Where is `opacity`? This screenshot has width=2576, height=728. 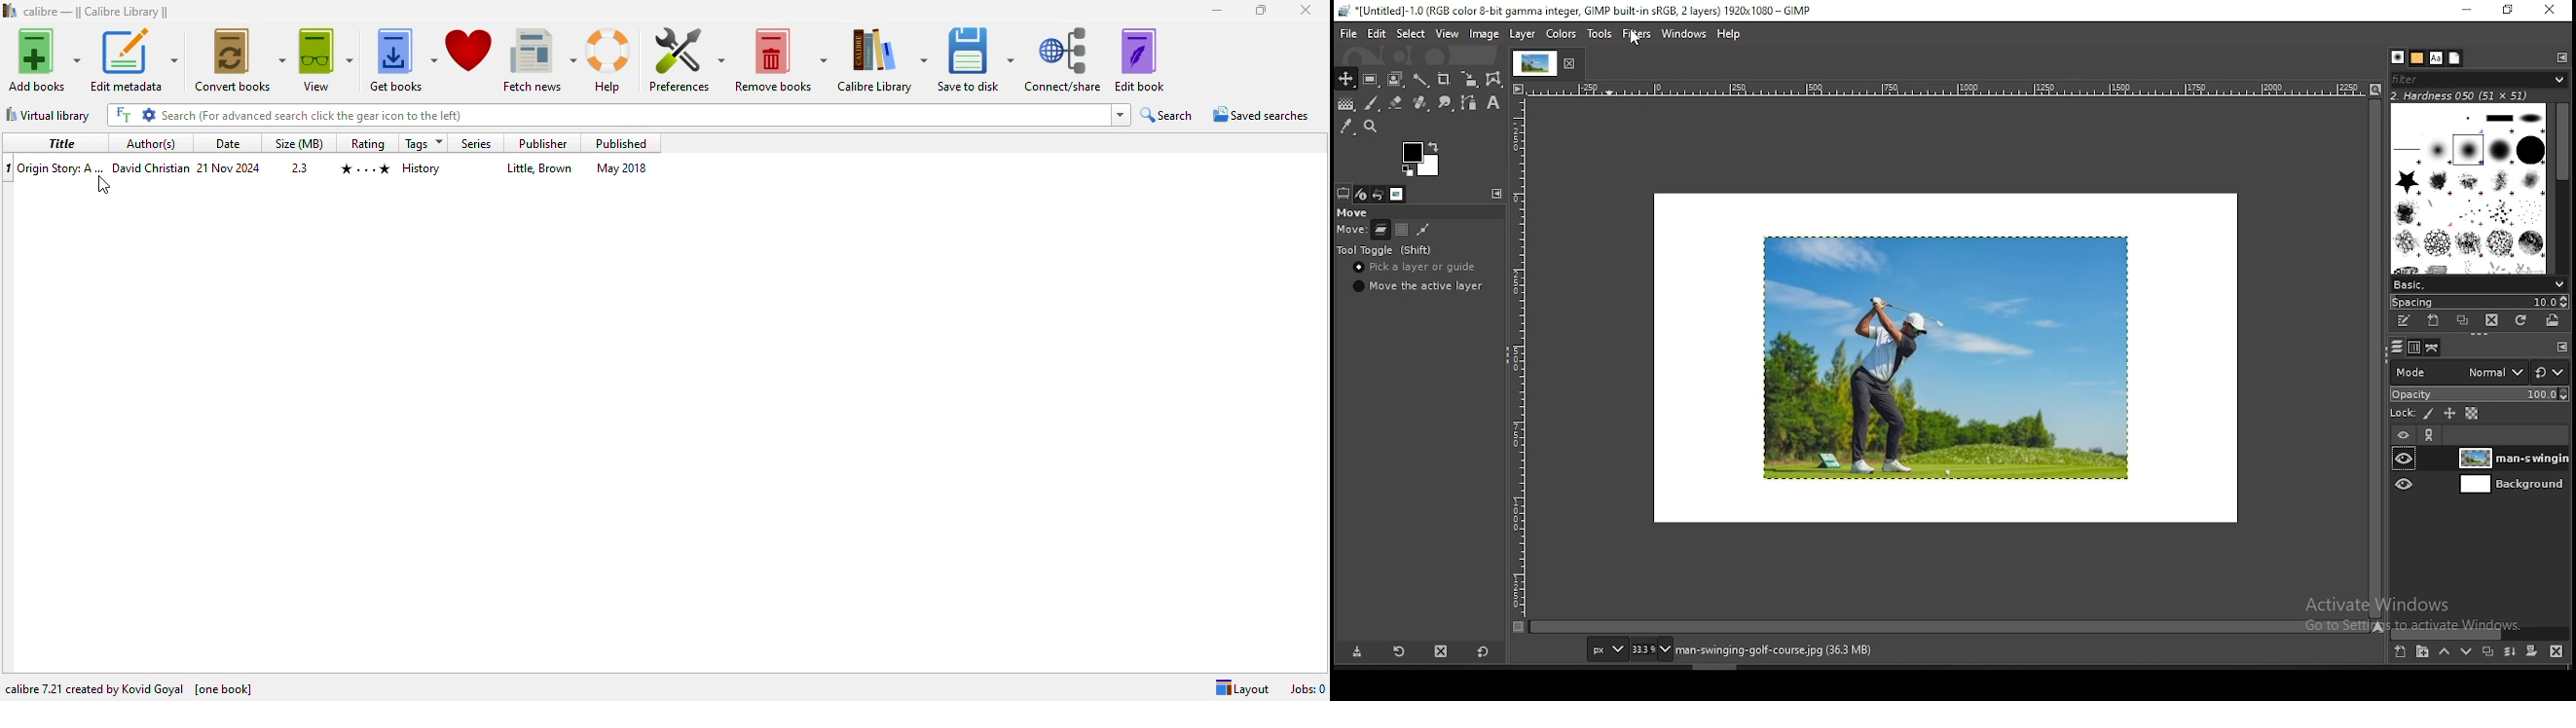 opacity is located at coordinates (2479, 393).